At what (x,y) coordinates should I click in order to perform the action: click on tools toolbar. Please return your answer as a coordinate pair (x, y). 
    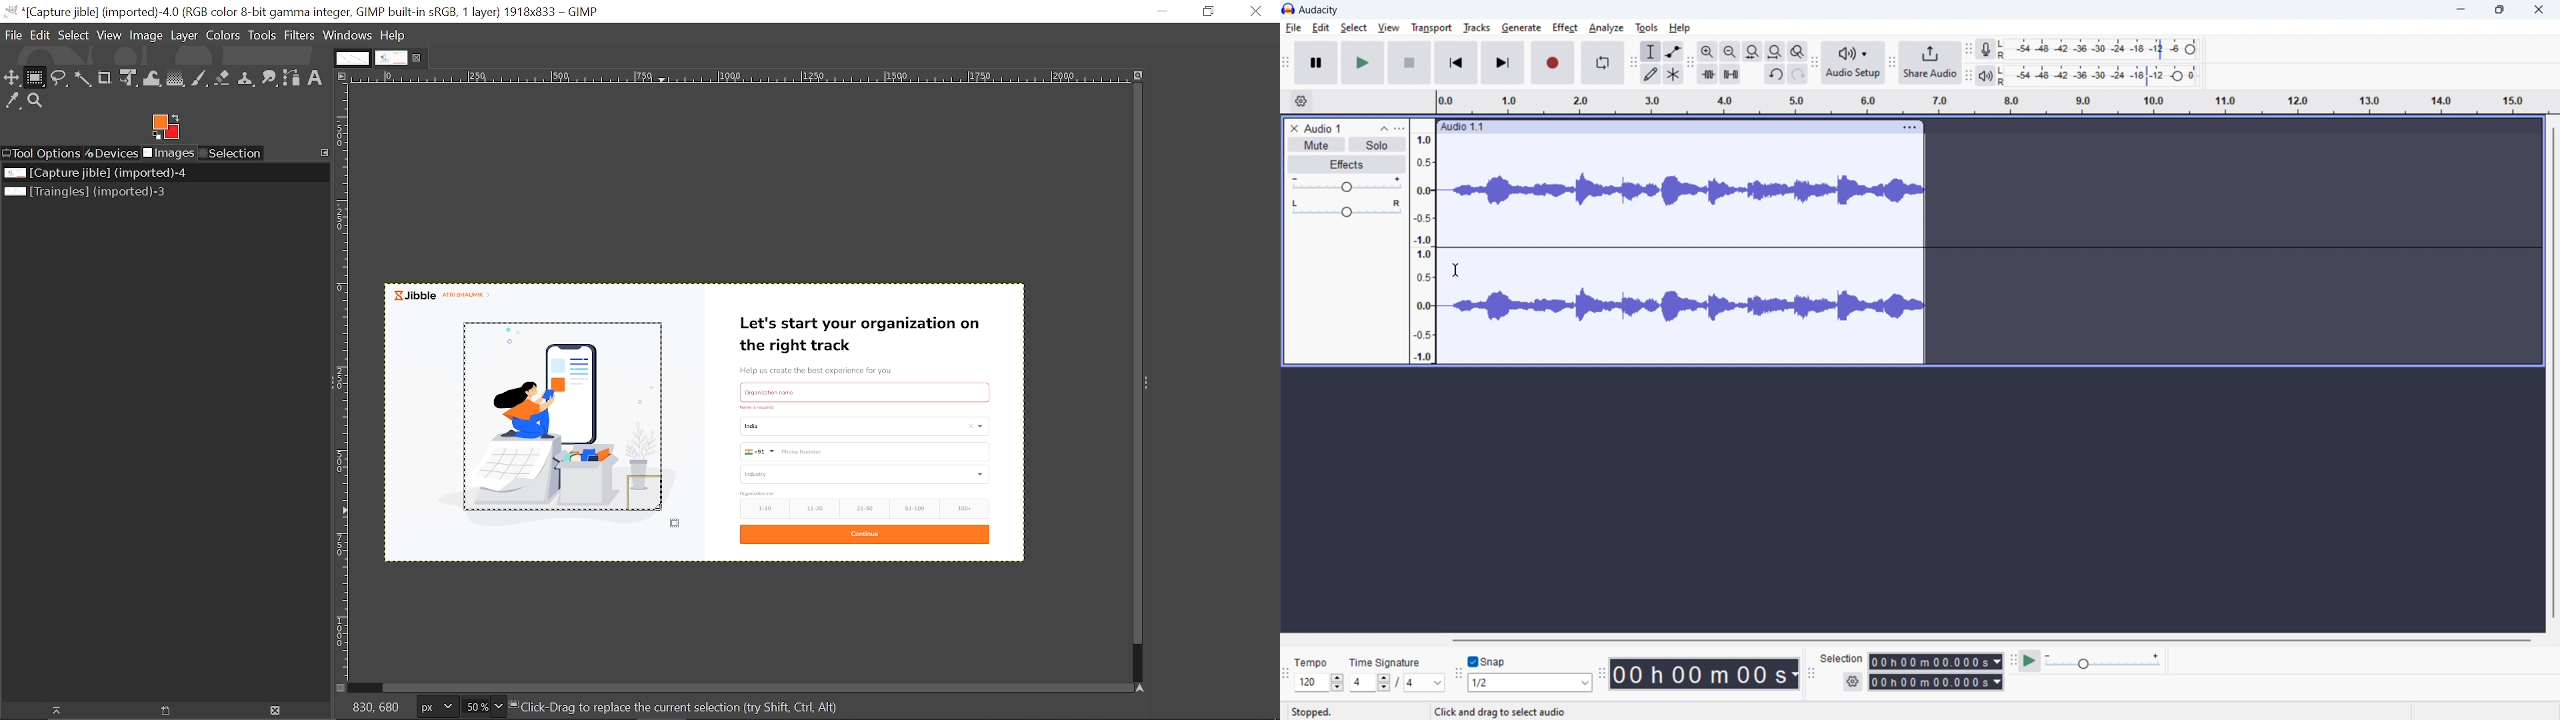
    Looking at the image, I should click on (1633, 63).